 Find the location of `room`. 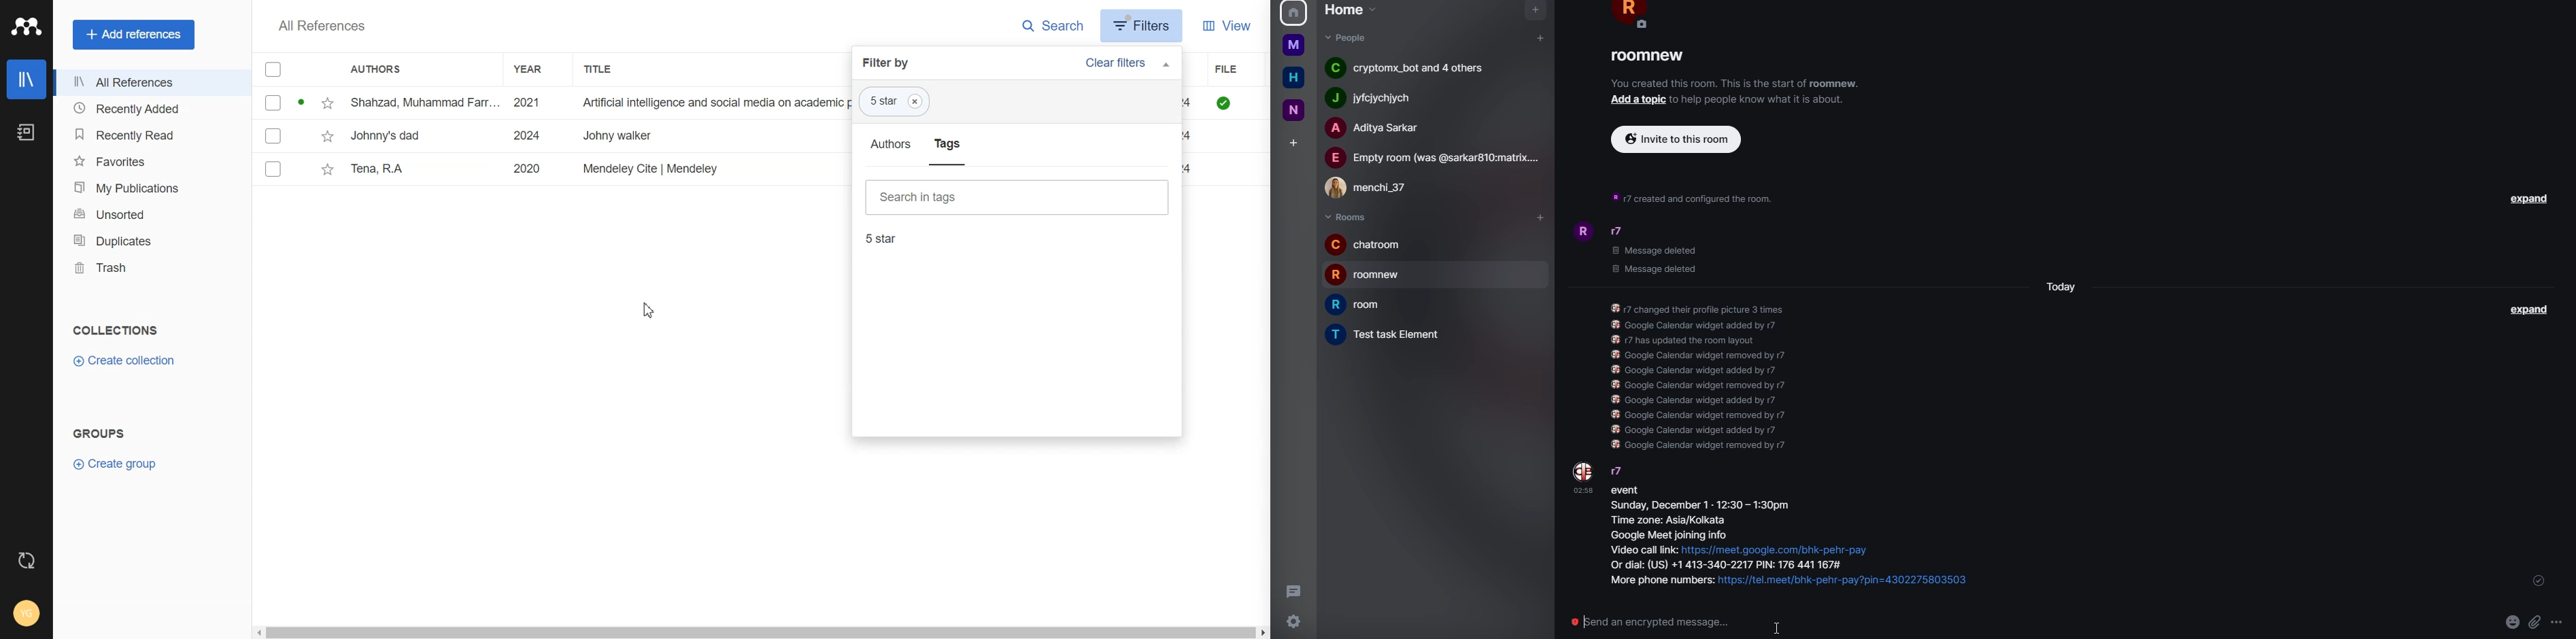

room is located at coordinates (1390, 334).